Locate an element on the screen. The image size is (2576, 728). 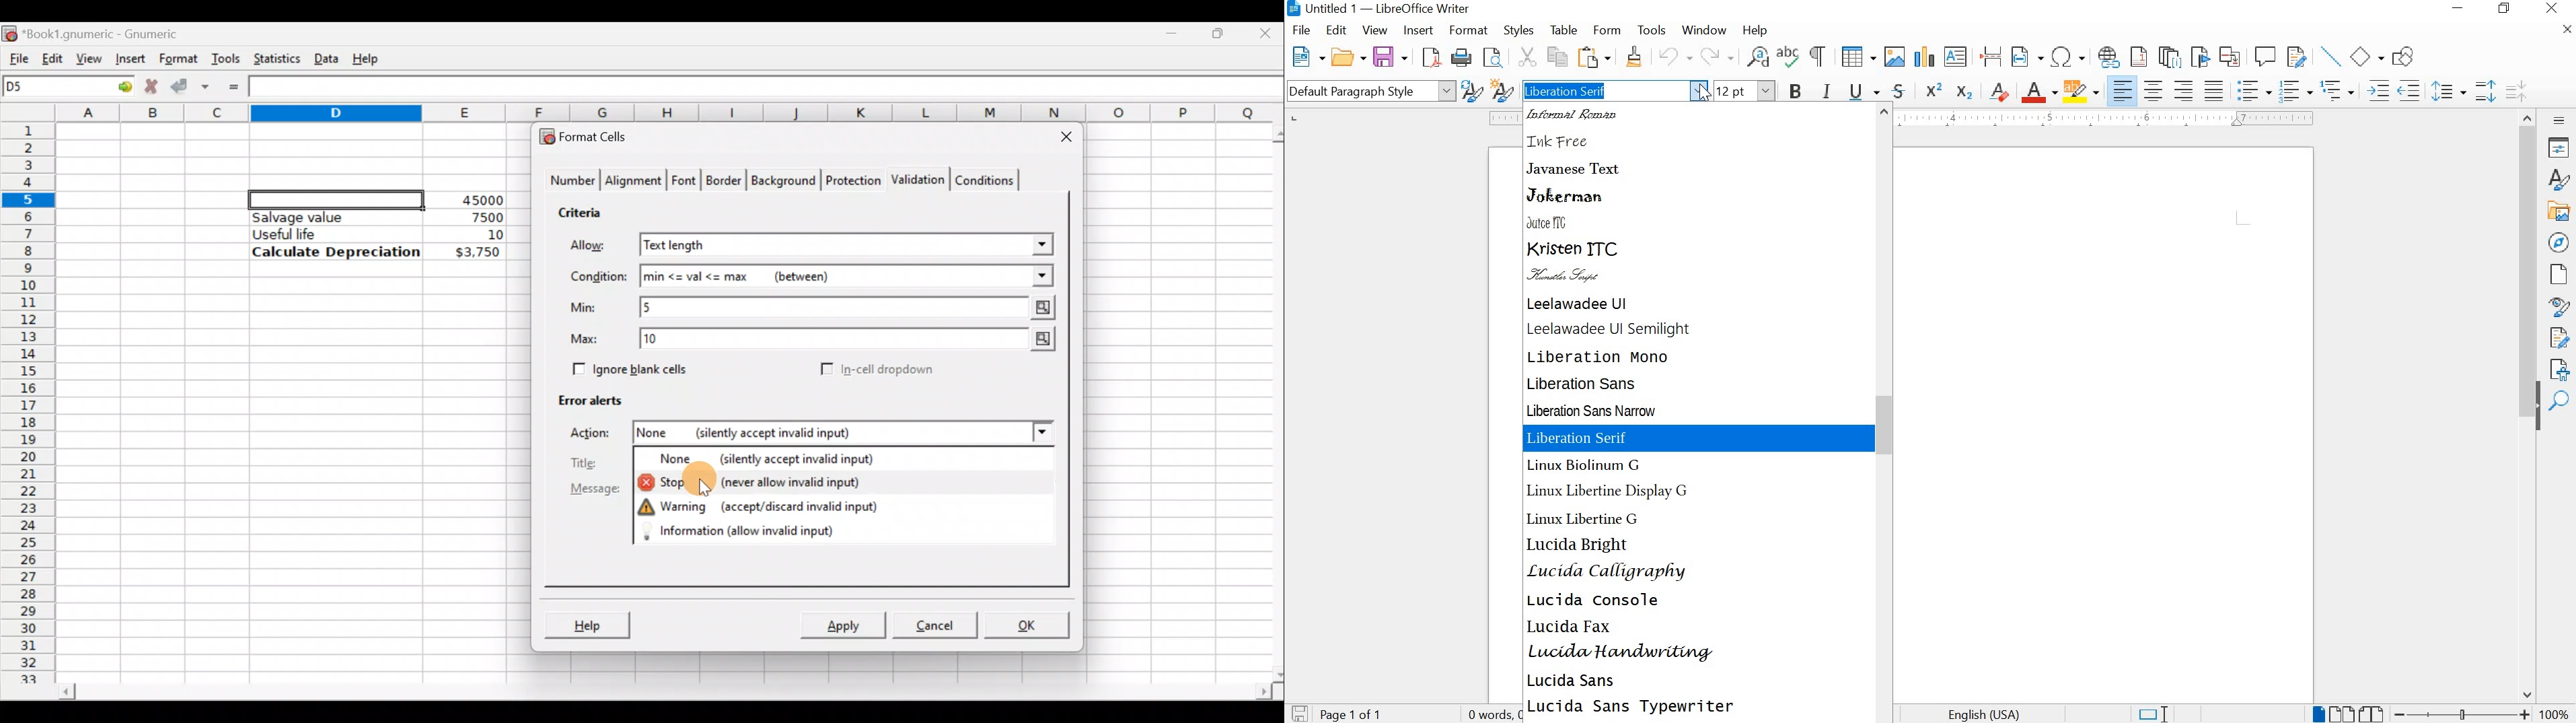
Number is located at coordinates (569, 182).